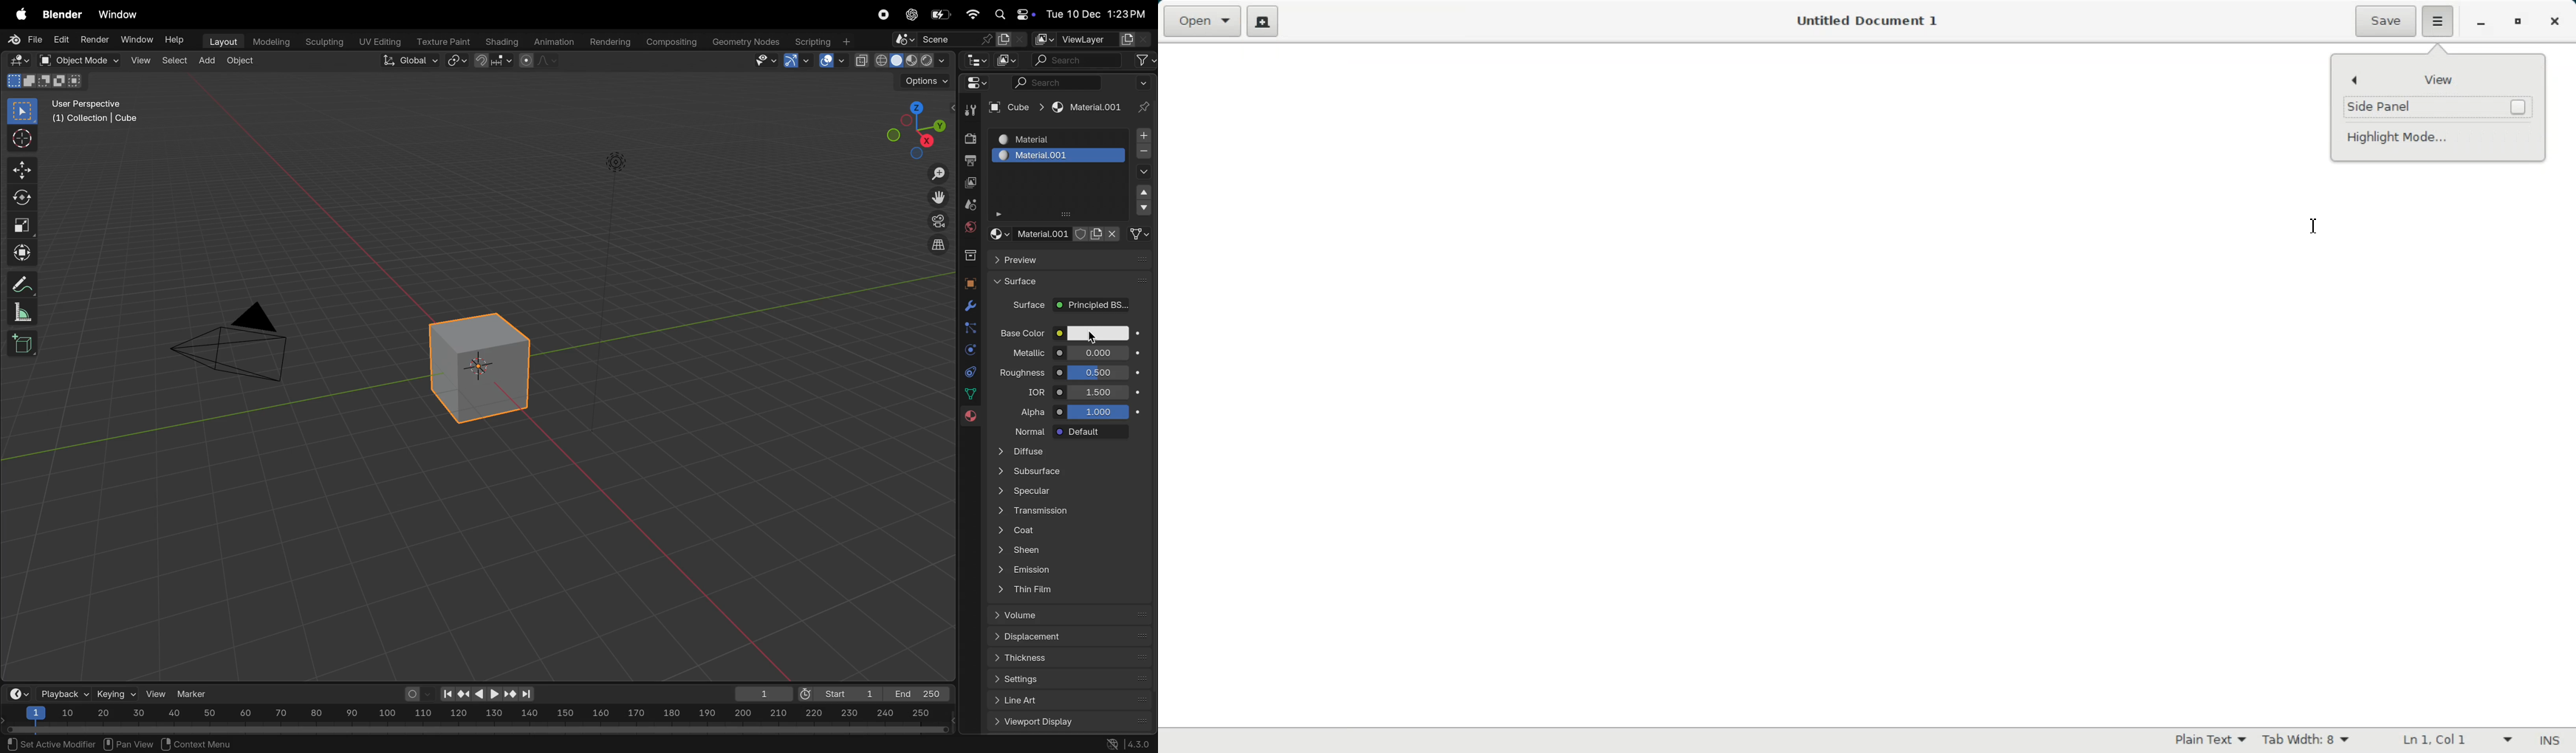 The width and height of the screenshot is (2576, 756). What do you see at coordinates (970, 225) in the screenshot?
I see `world` at bounding box center [970, 225].